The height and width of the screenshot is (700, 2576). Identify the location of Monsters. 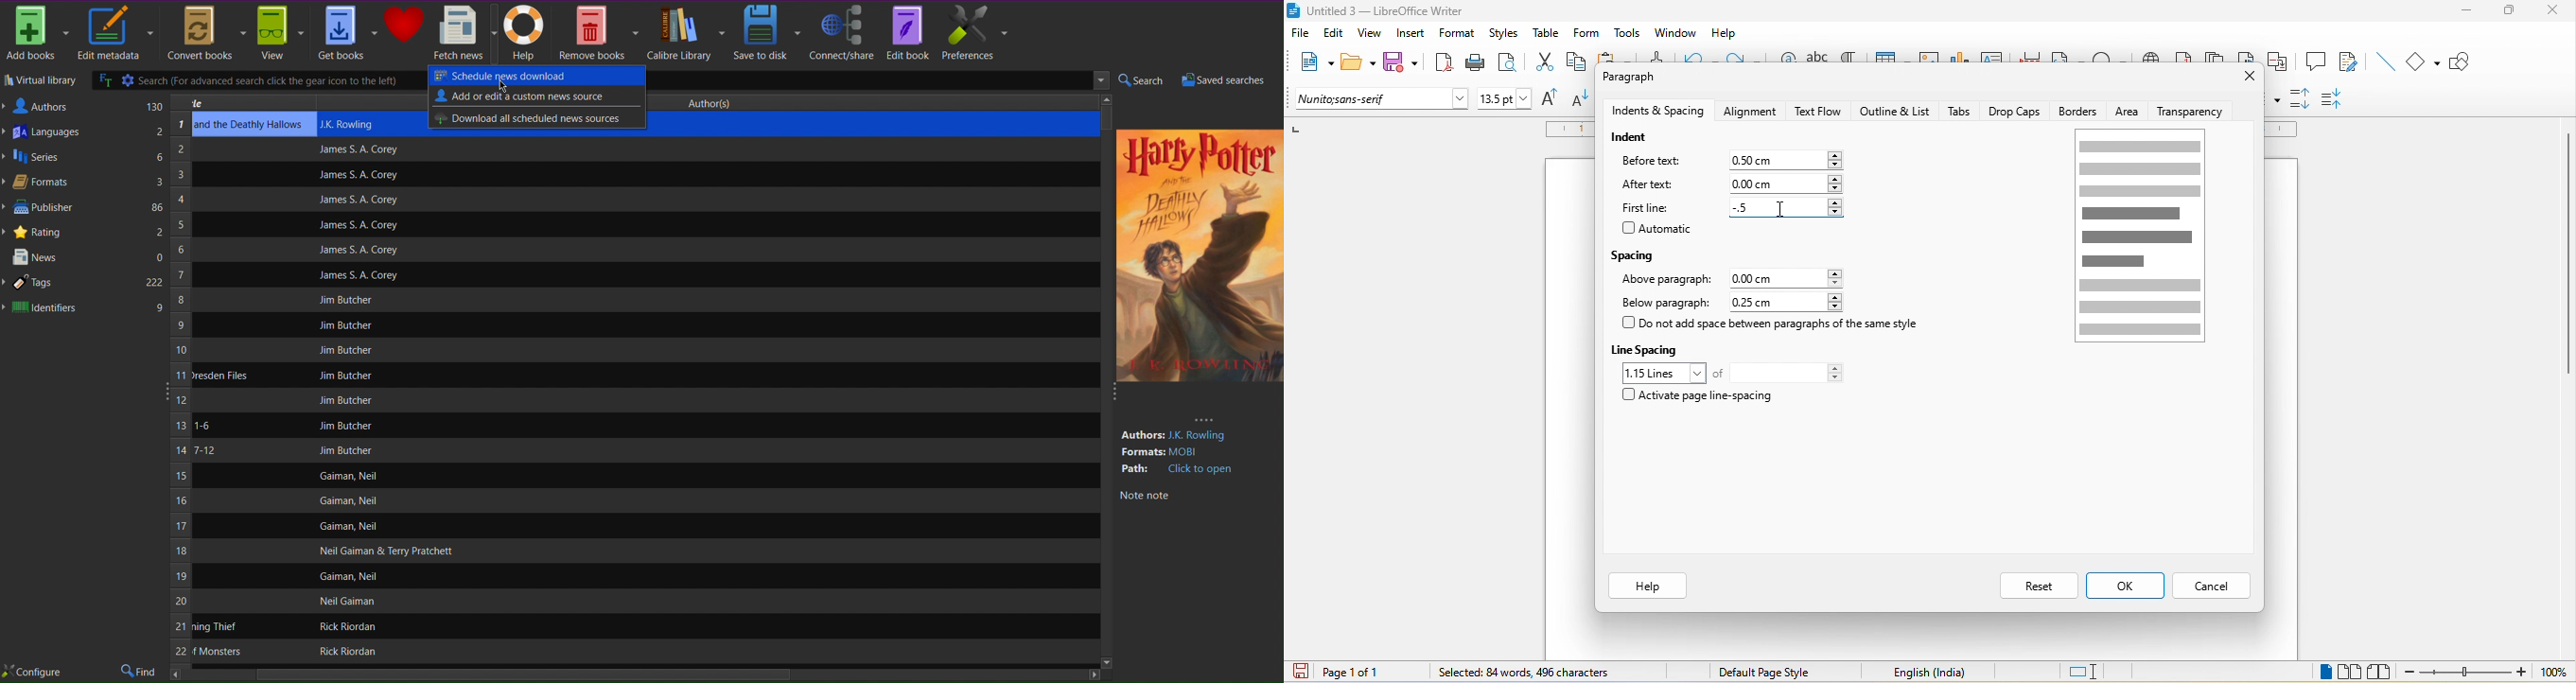
(216, 652).